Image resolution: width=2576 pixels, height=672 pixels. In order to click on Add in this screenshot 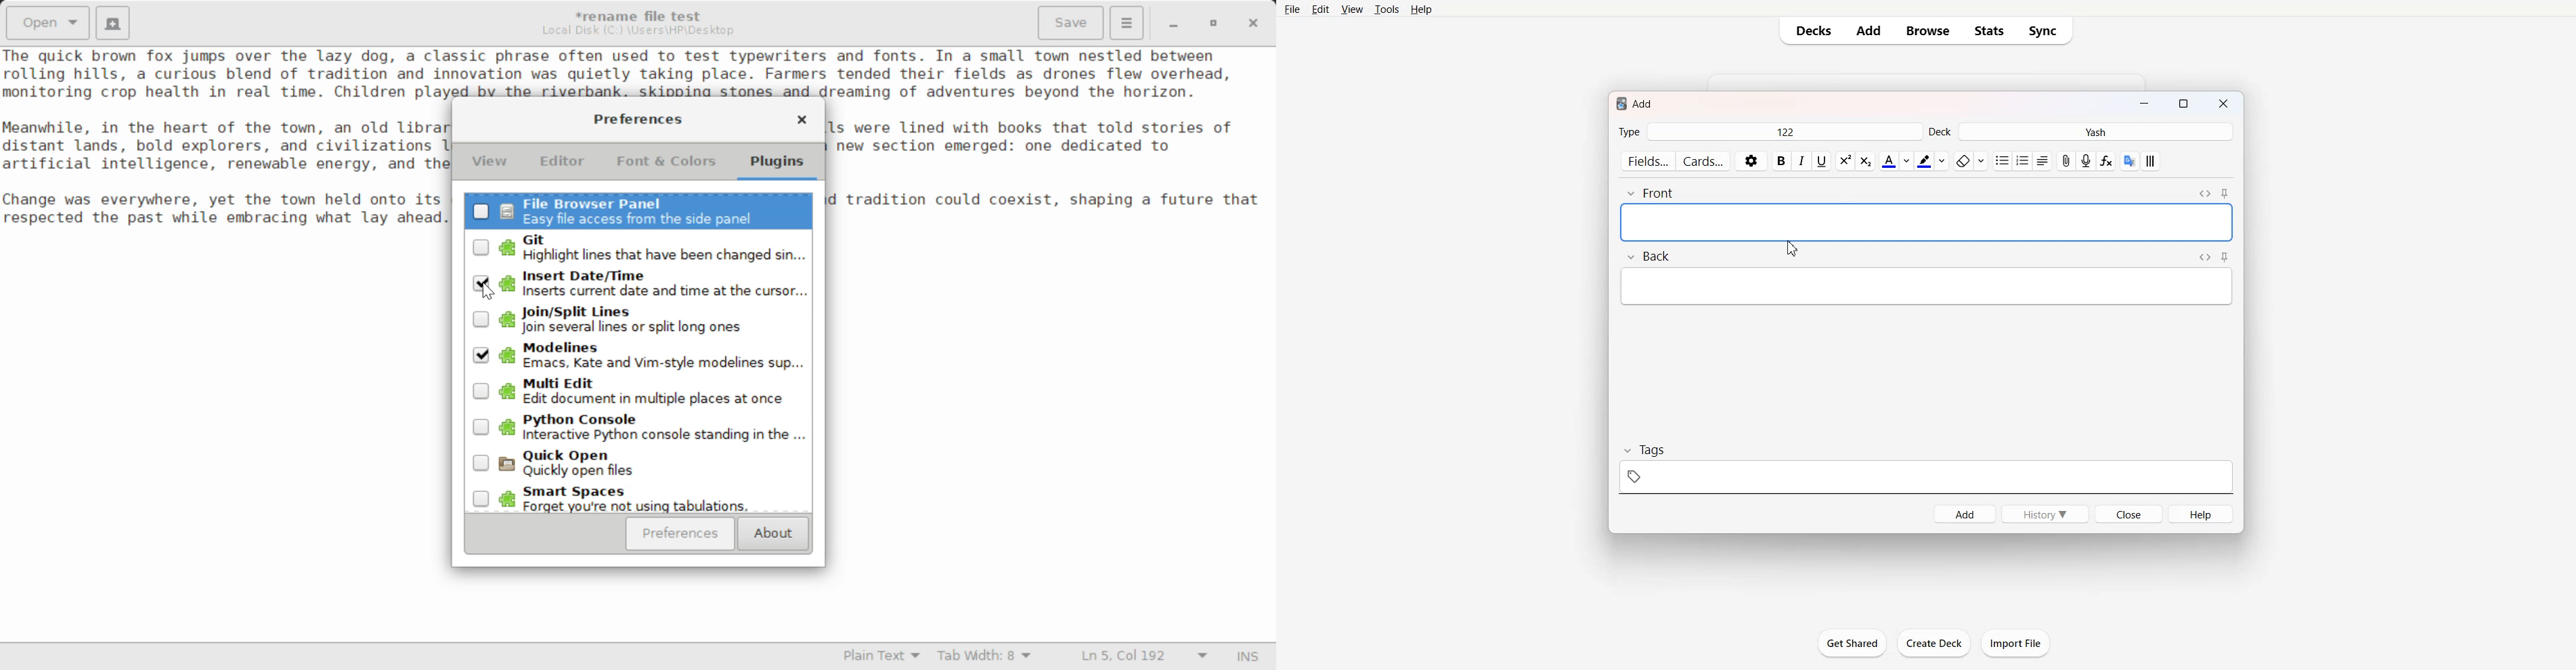, I will do `click(1964, 513)`.